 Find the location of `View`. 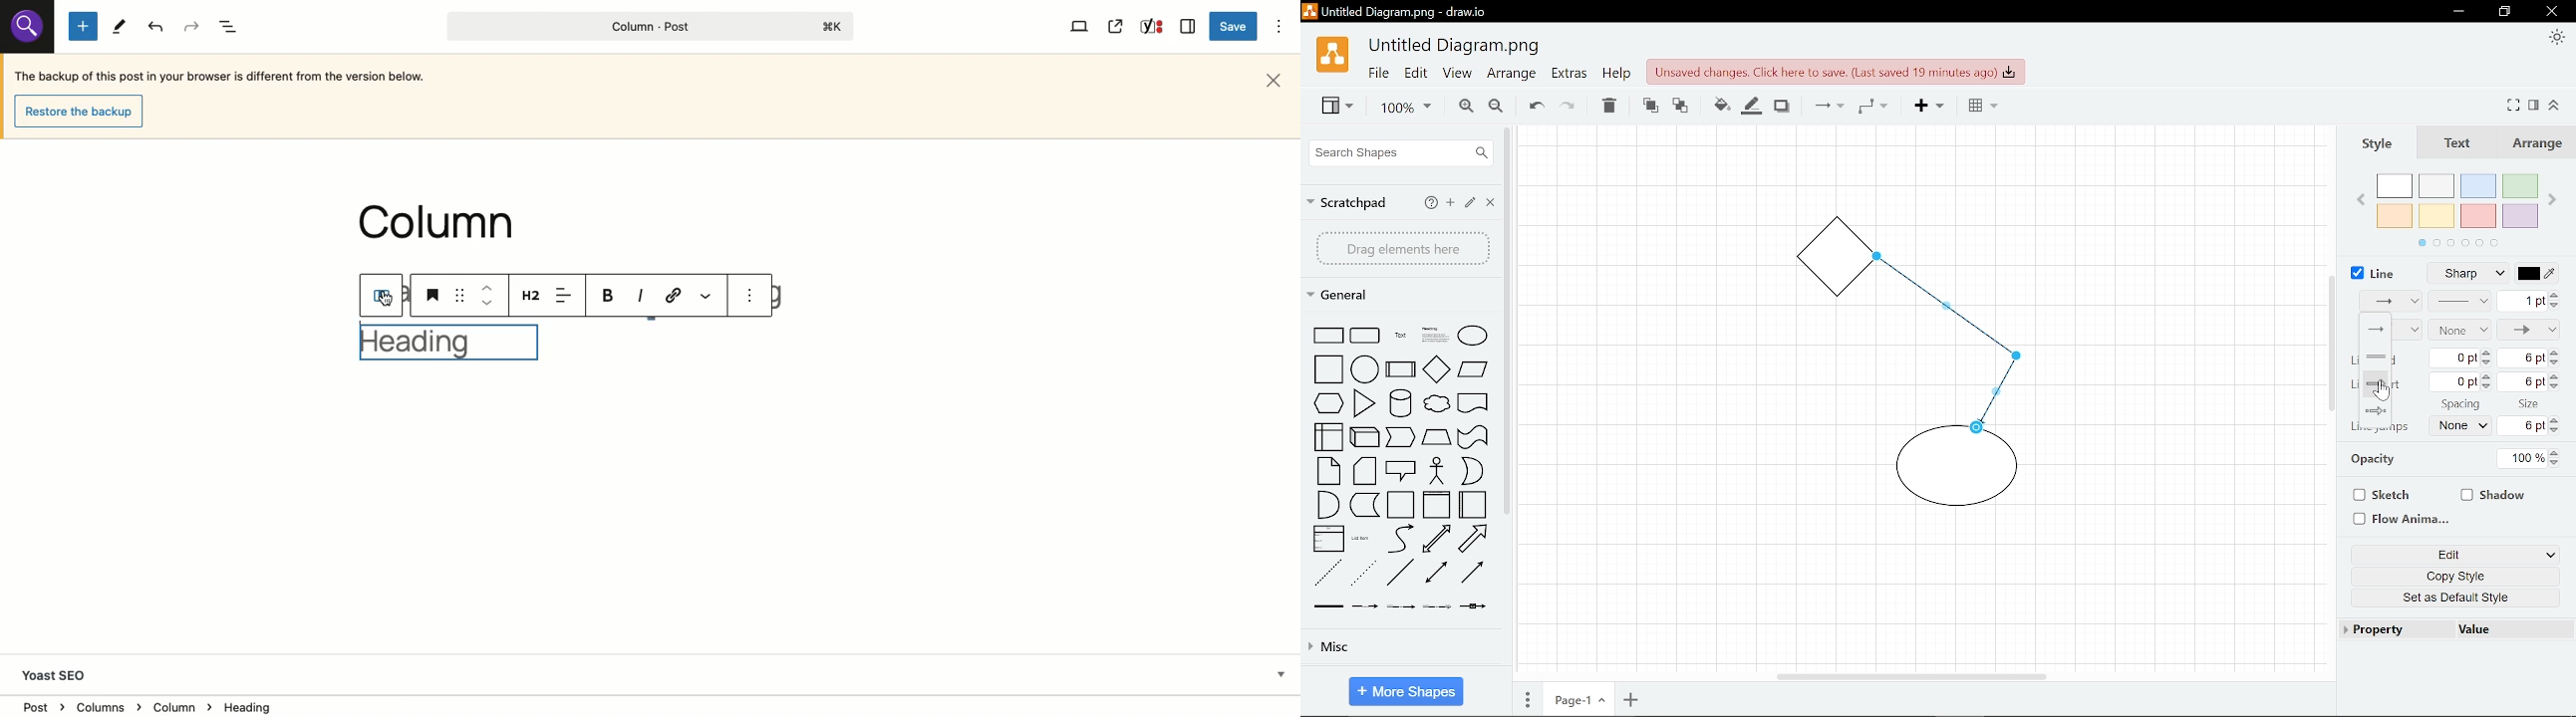

View is located at coordinates (1081, 25).